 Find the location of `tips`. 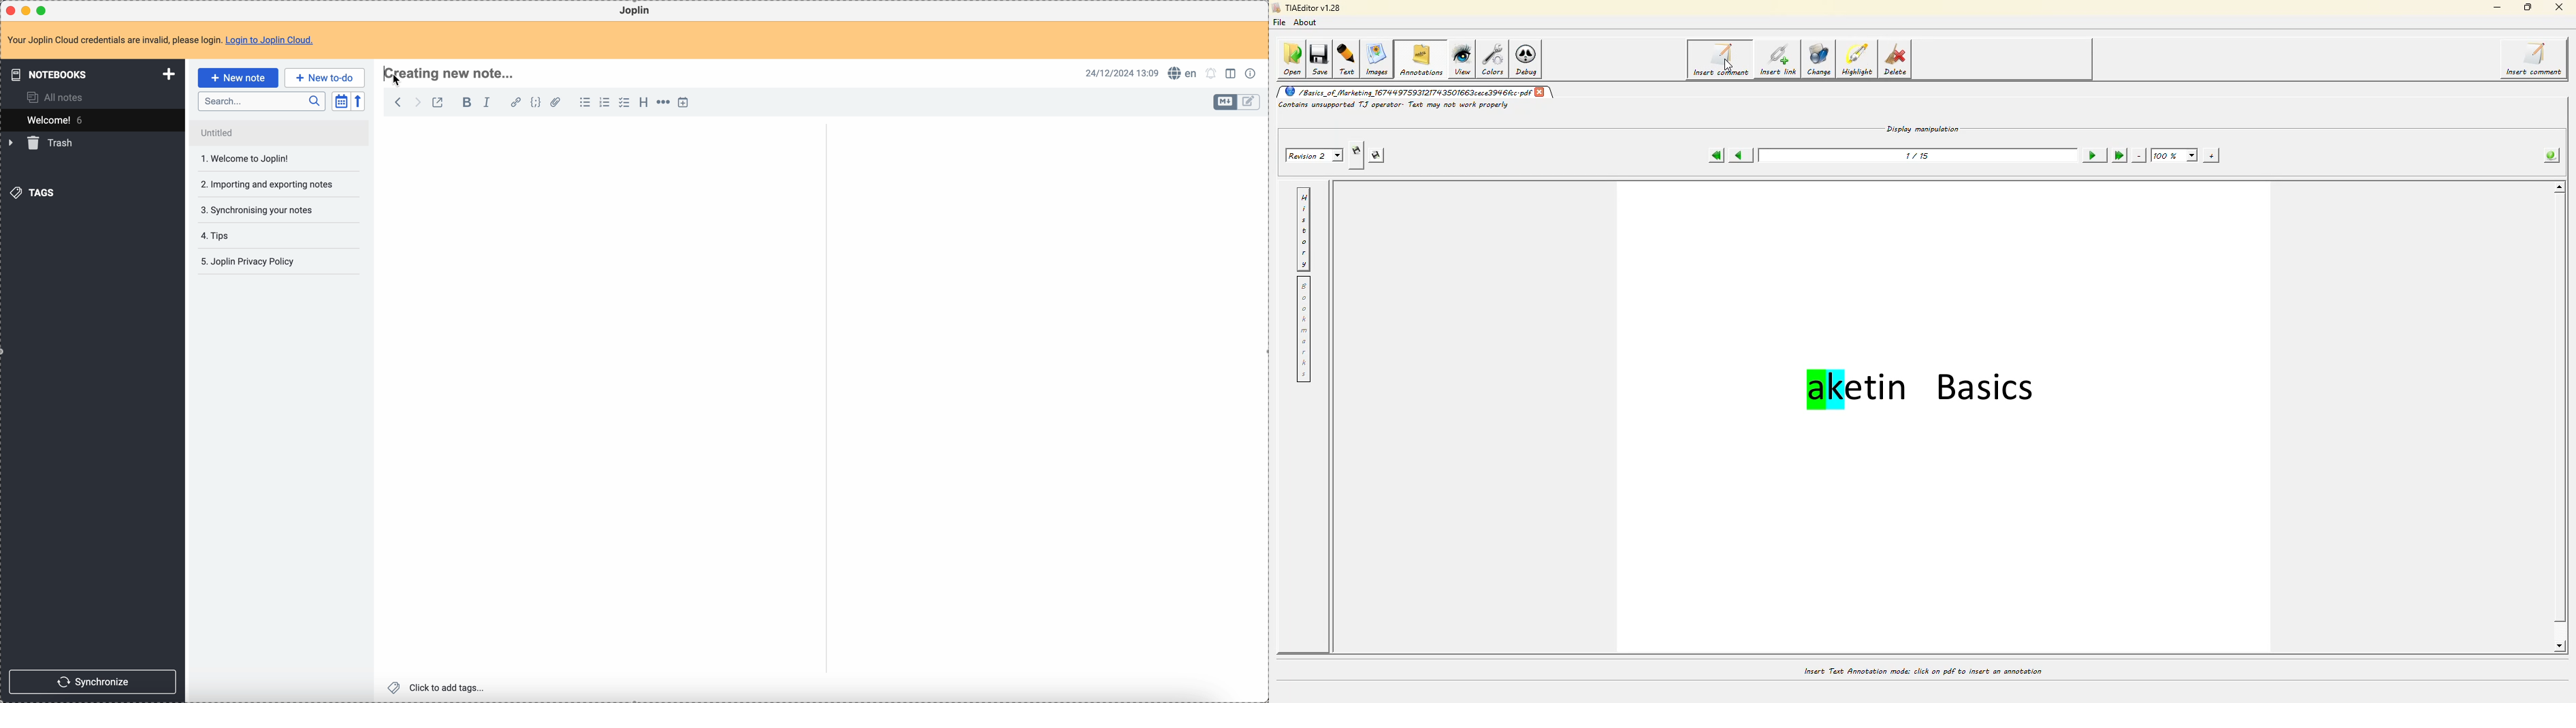

tips is located at coordinates (217, 237).